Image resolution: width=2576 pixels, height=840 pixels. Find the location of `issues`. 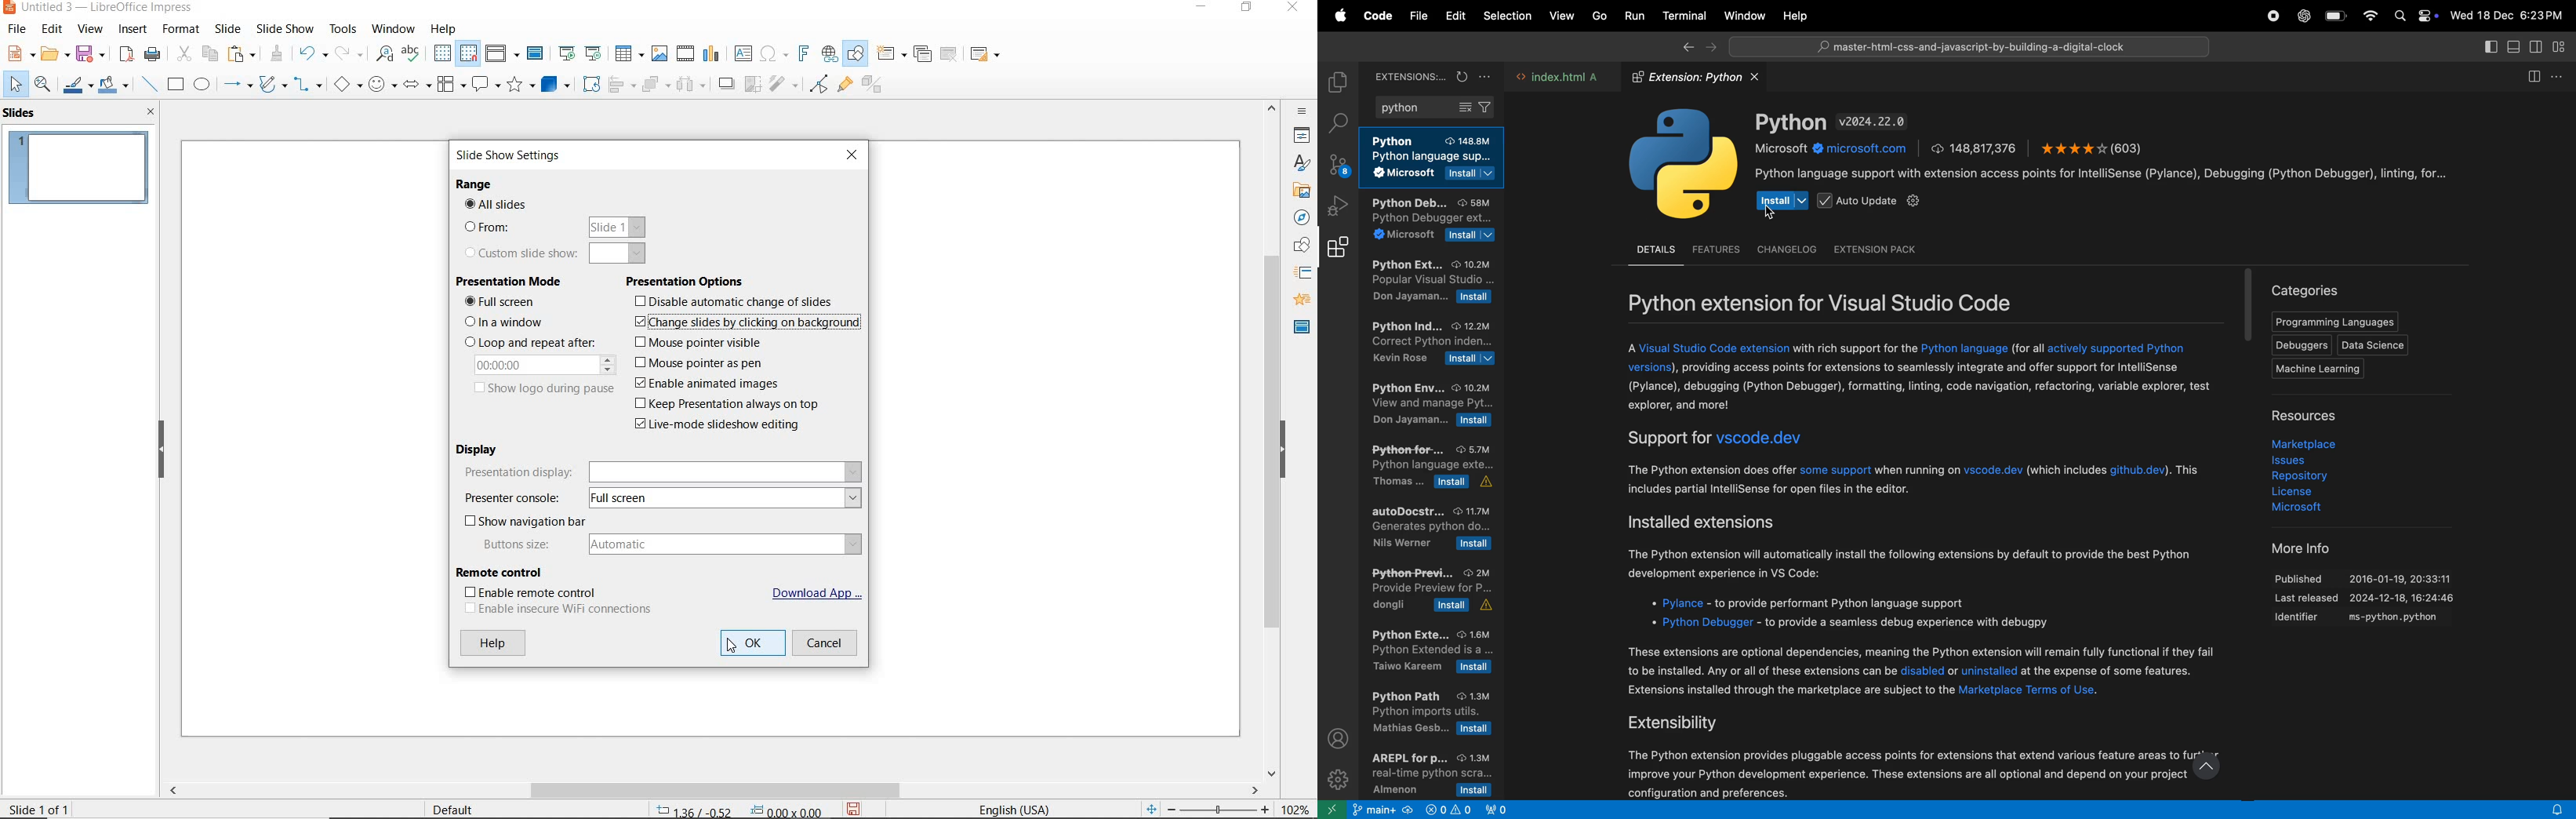

issues is located at coordinates (2301, 460).